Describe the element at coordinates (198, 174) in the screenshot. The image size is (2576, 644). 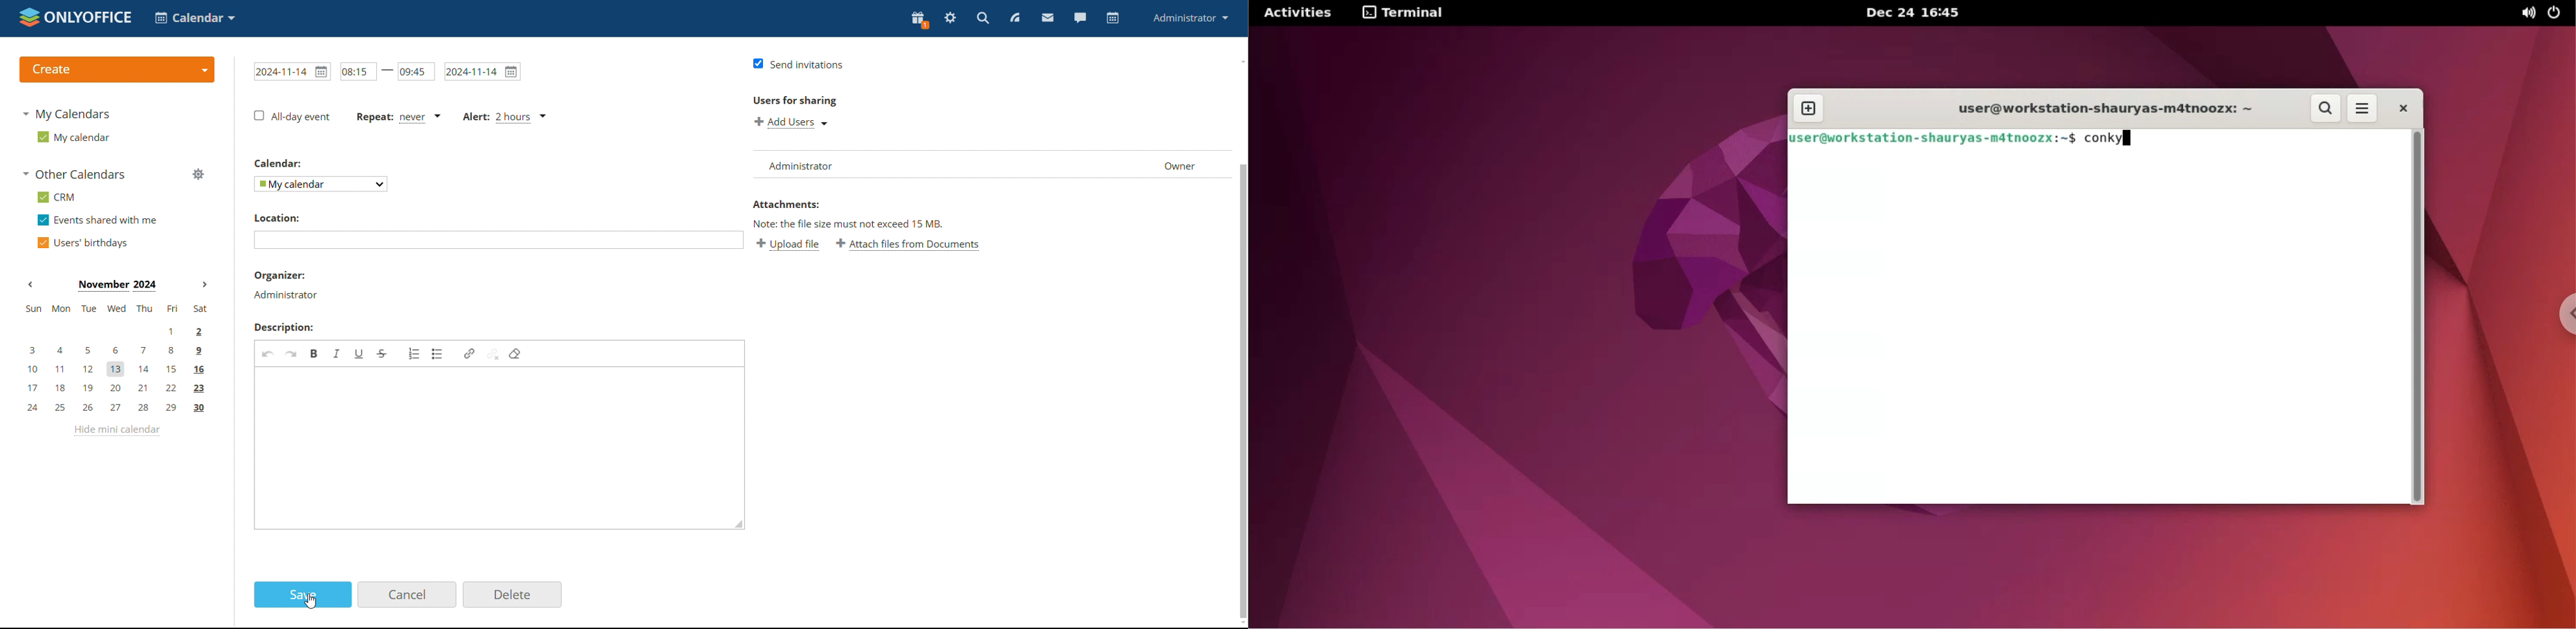
I see `manage` at that location.